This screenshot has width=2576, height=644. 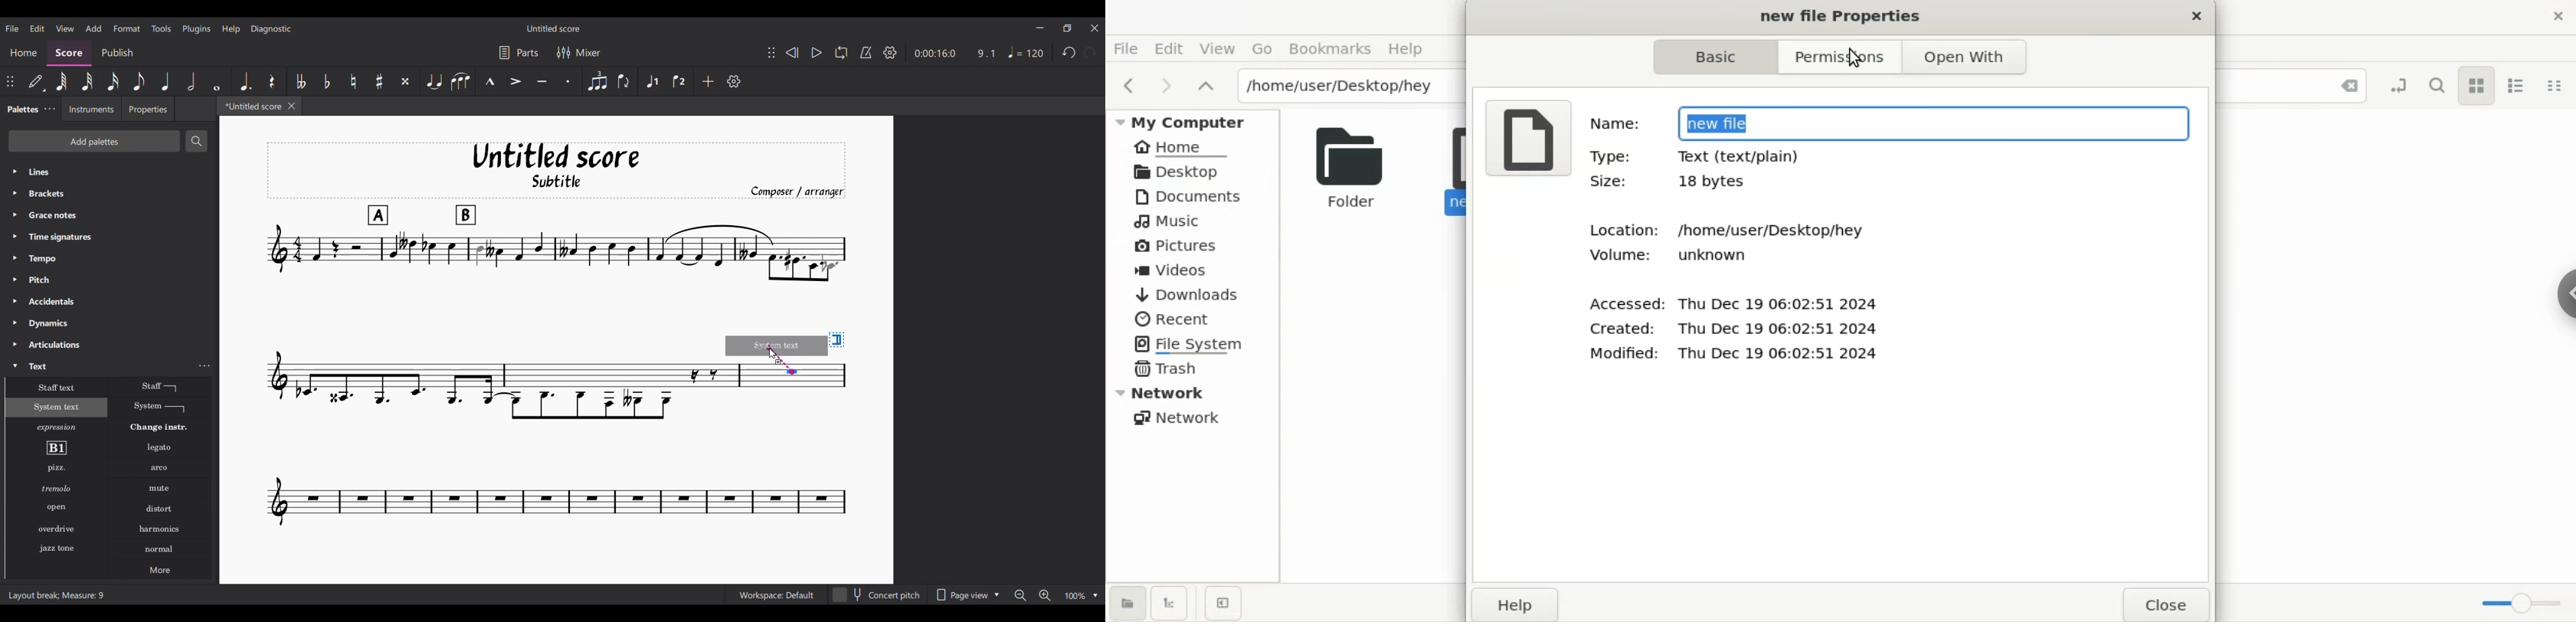 What do you see at coordinates (866, 52) in the screenshot?
I see `Metronome` at bounding box center [866, 52].